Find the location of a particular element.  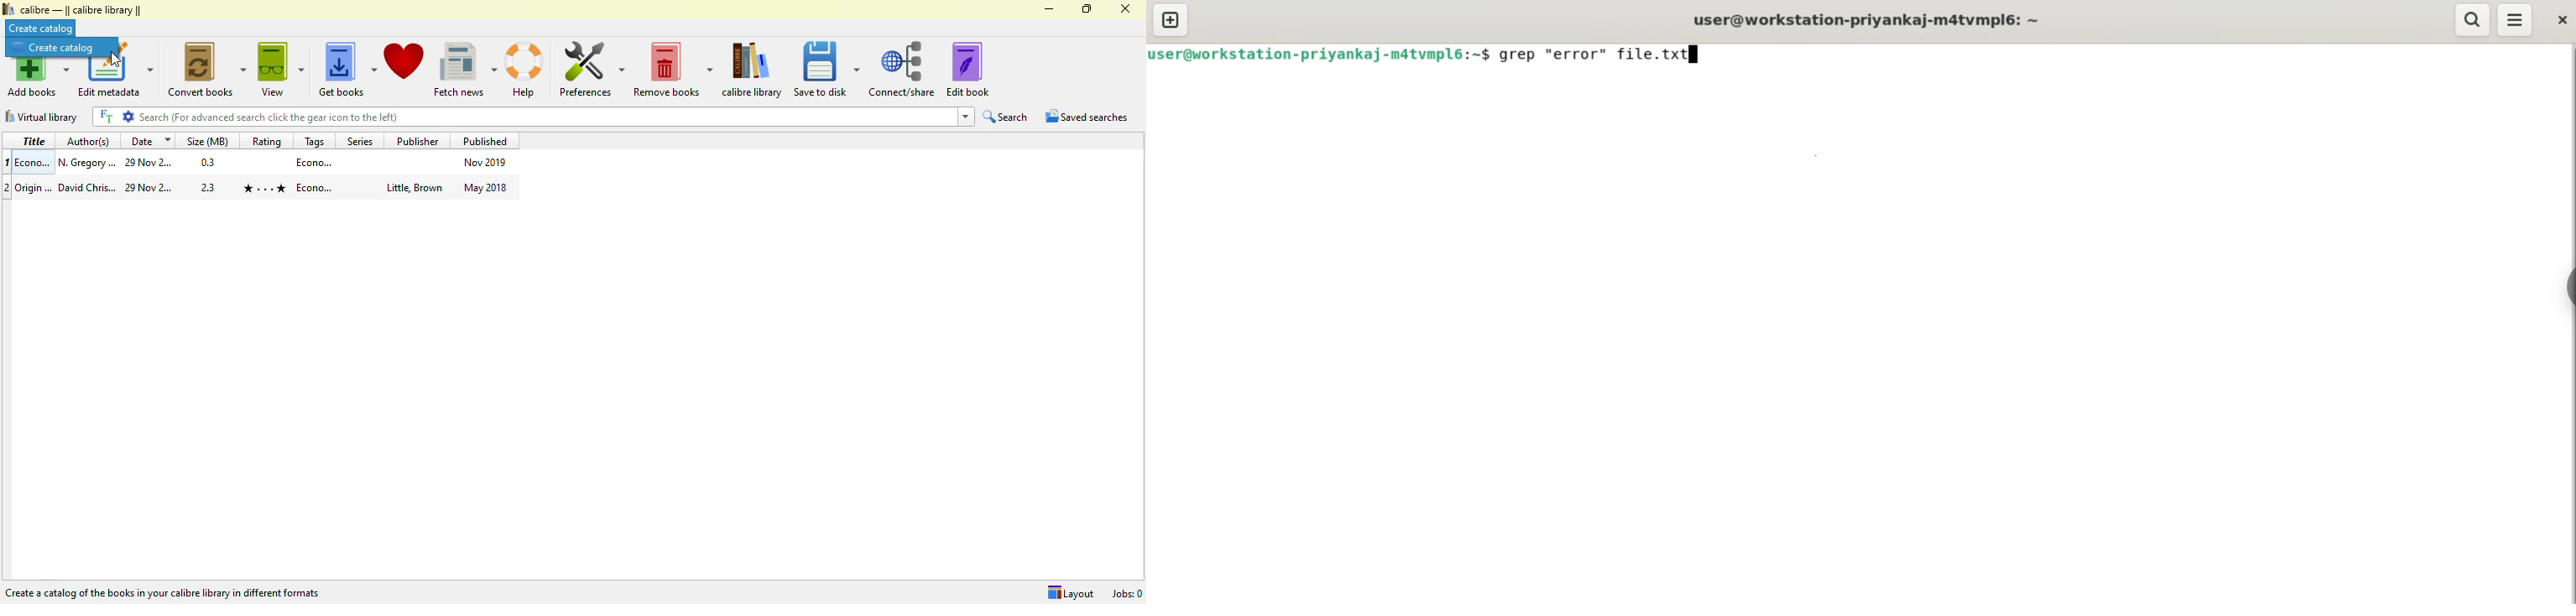

index numbers is located at coordinates (6, 174).